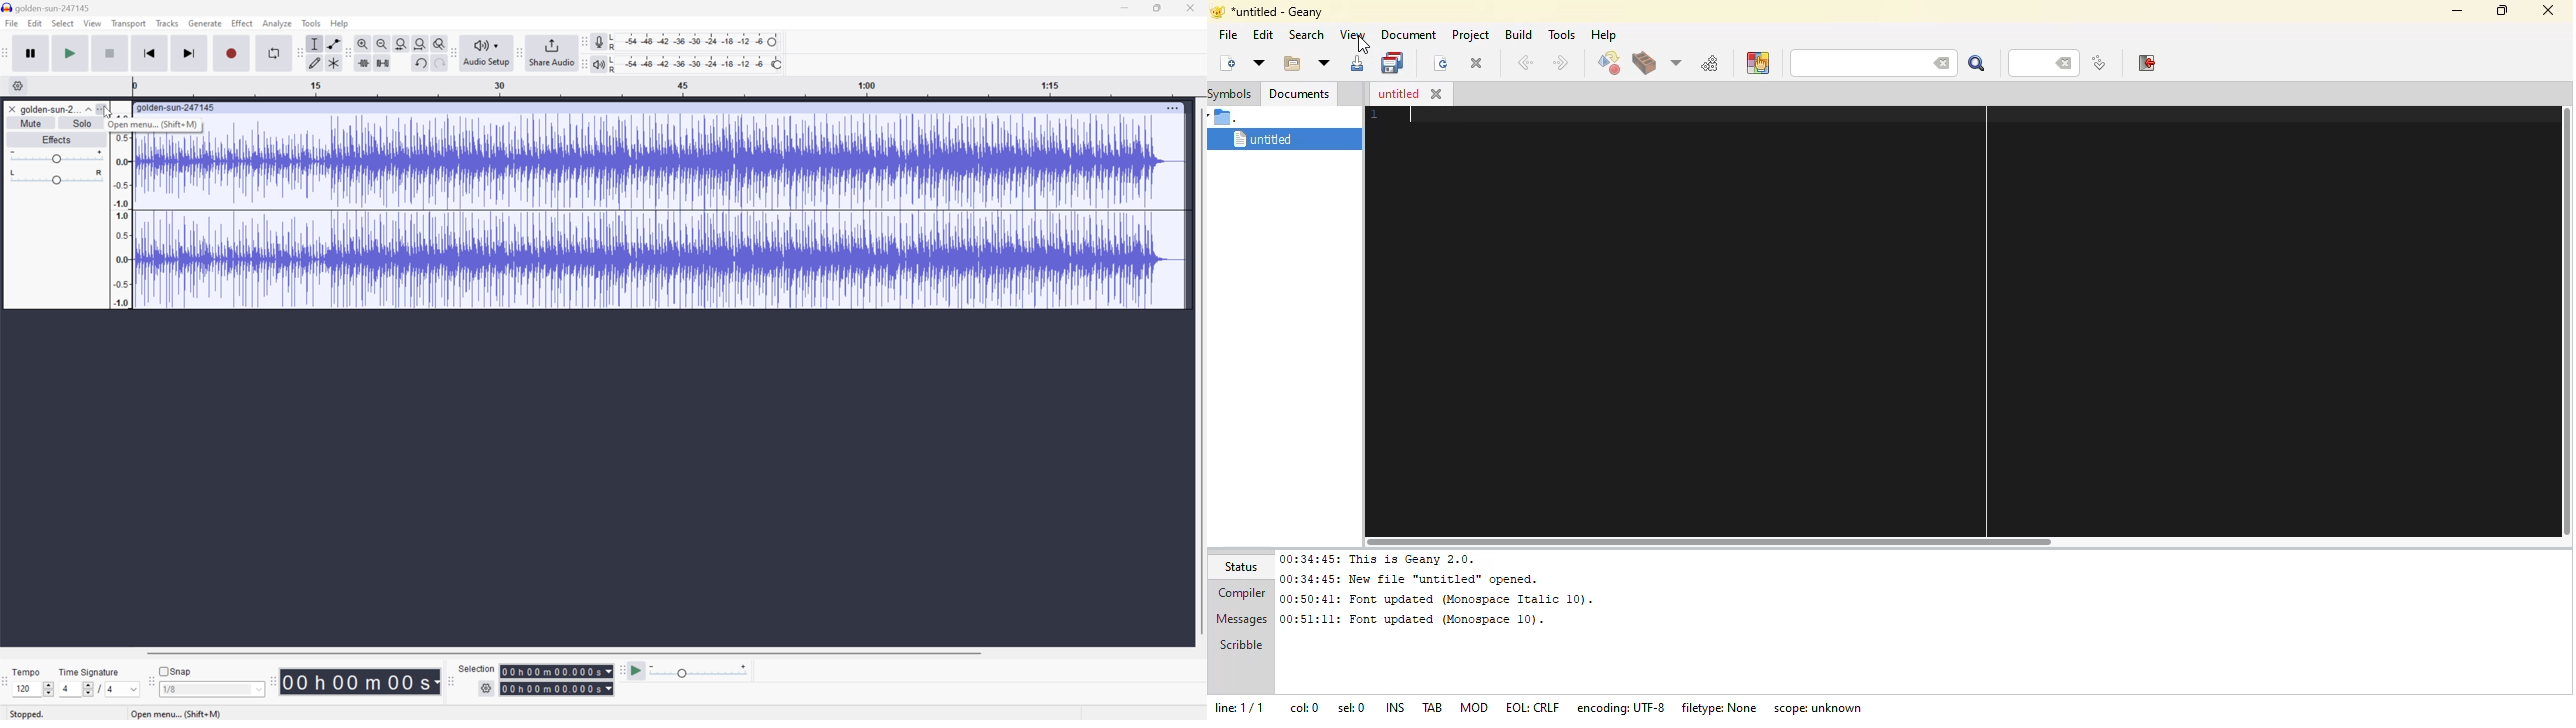 The image size is (2576, 728). Describe the element at coordinates (438, 42) in the screenshot. I see `Zoom toggle` at that location.